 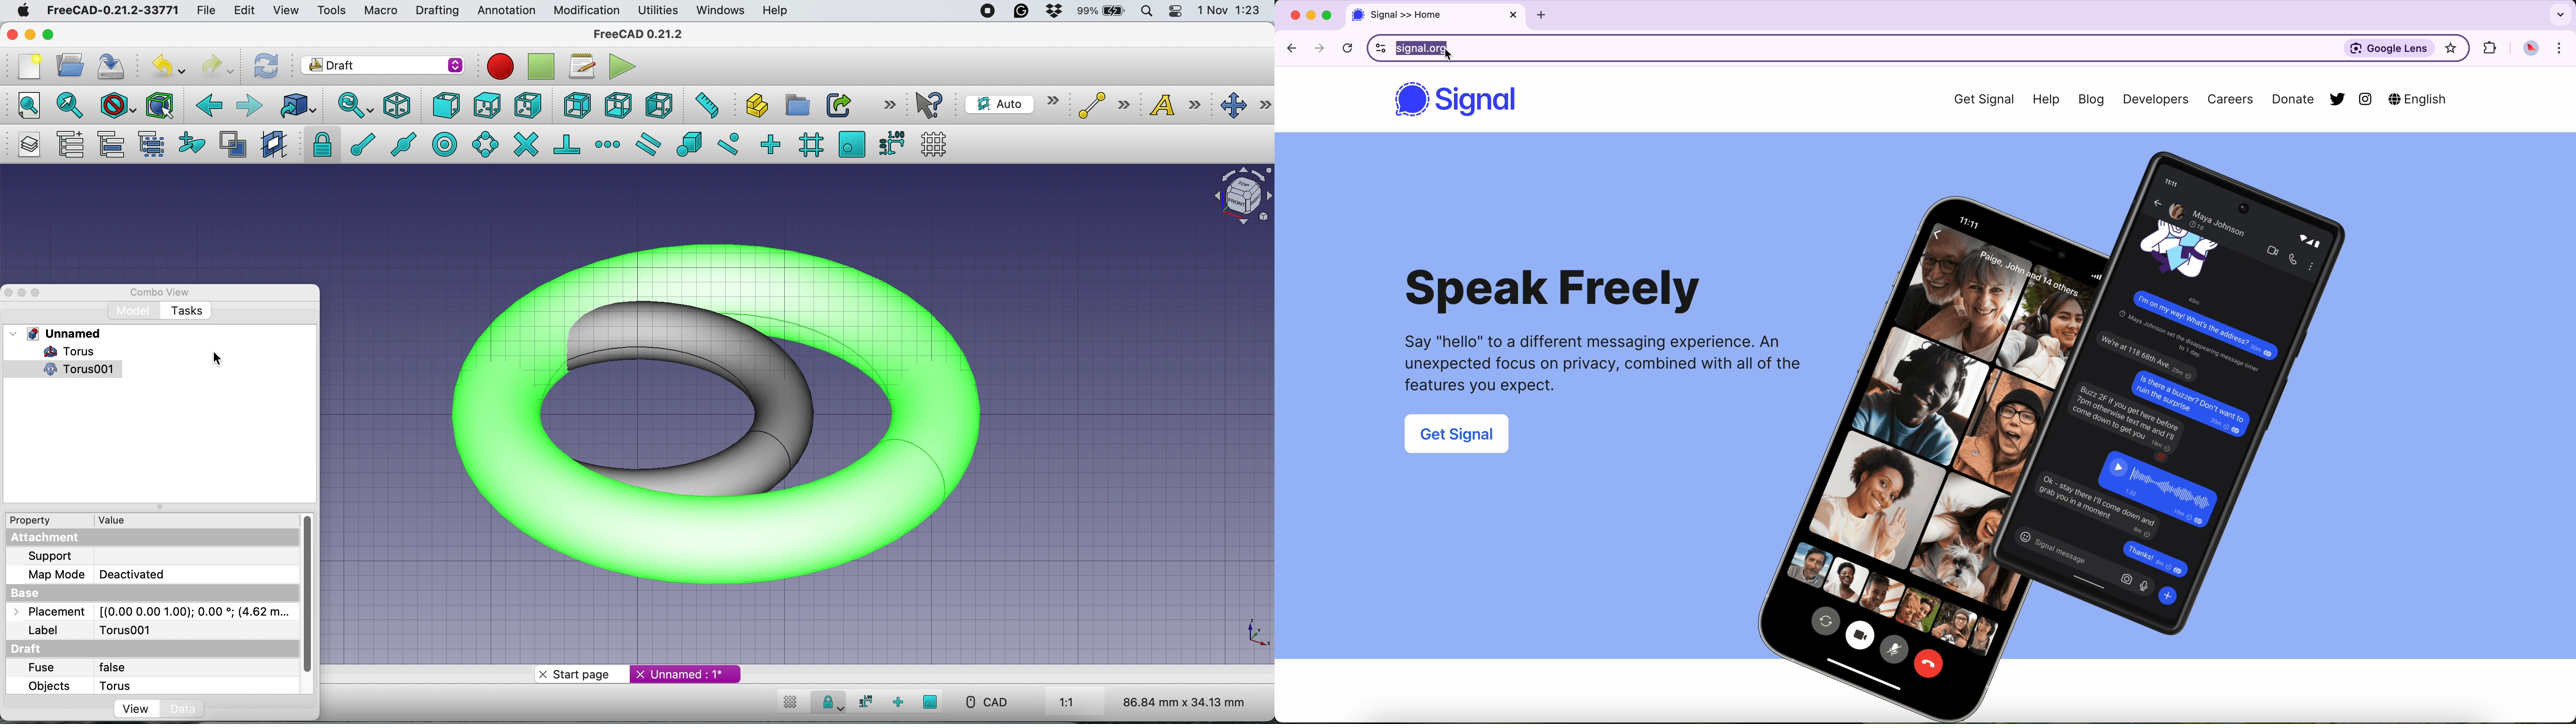 I want to click on bounding box, so click(x=160, y=106).